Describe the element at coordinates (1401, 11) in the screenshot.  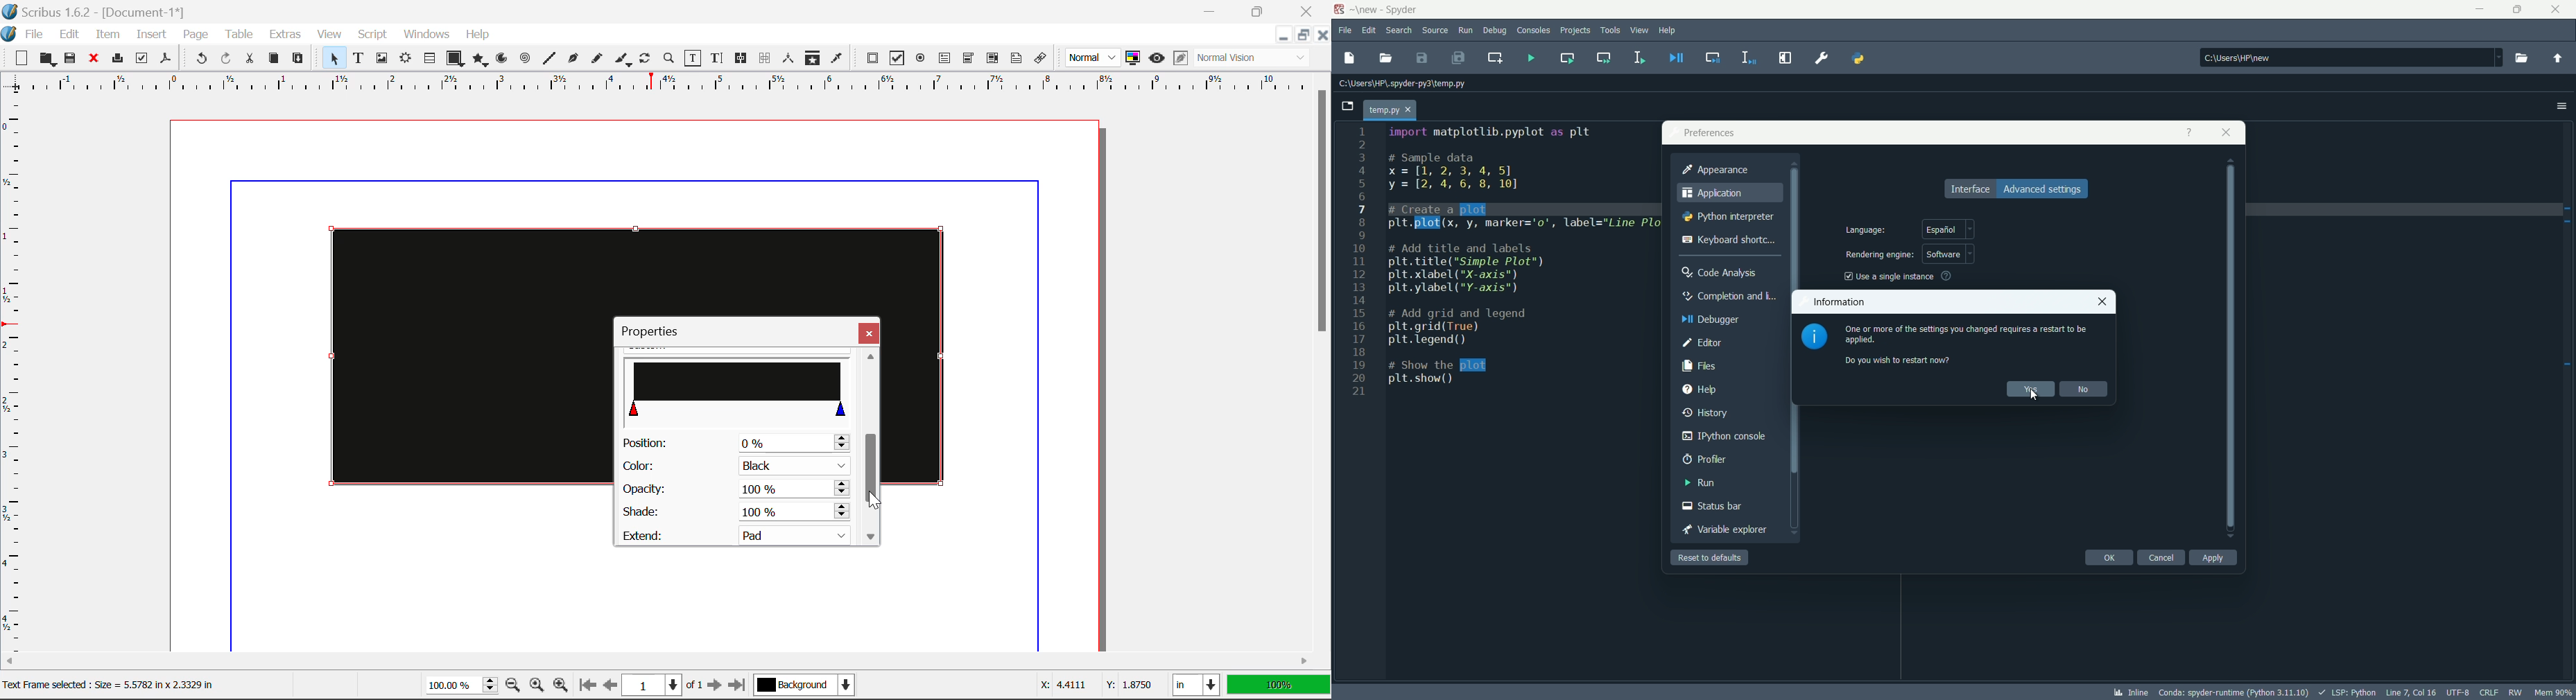
I see `app name` at that location.